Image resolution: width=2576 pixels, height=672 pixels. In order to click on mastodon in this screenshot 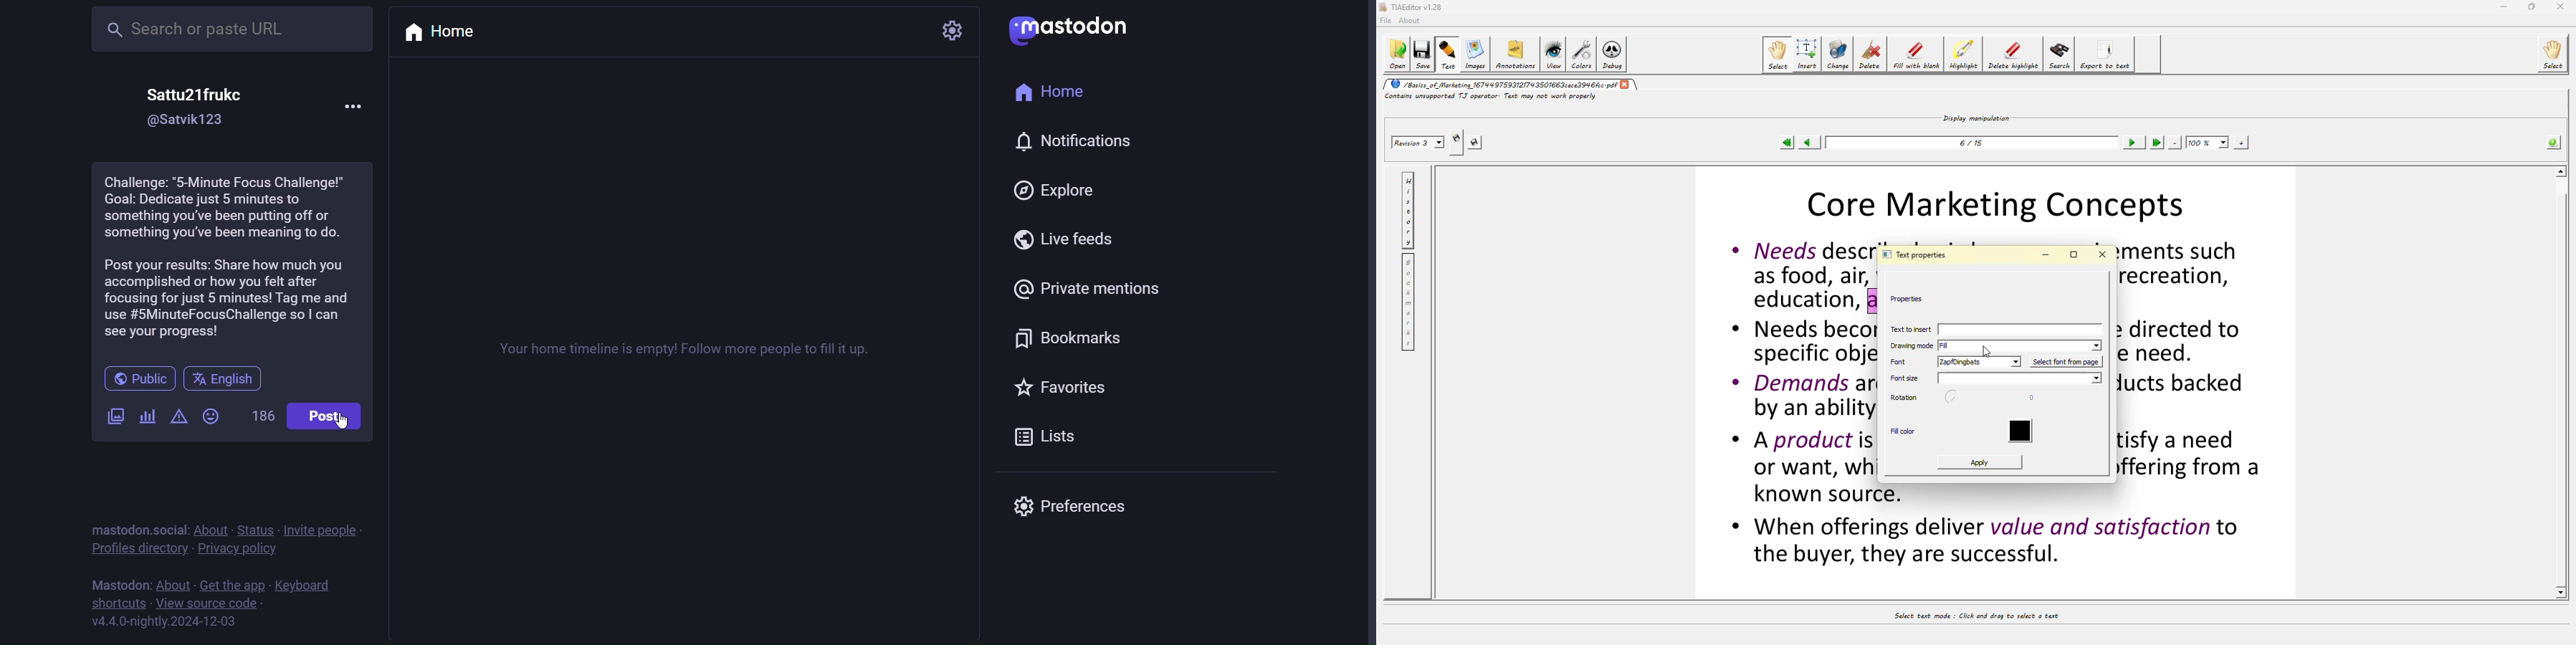, I will do `click(1076, 28)`.